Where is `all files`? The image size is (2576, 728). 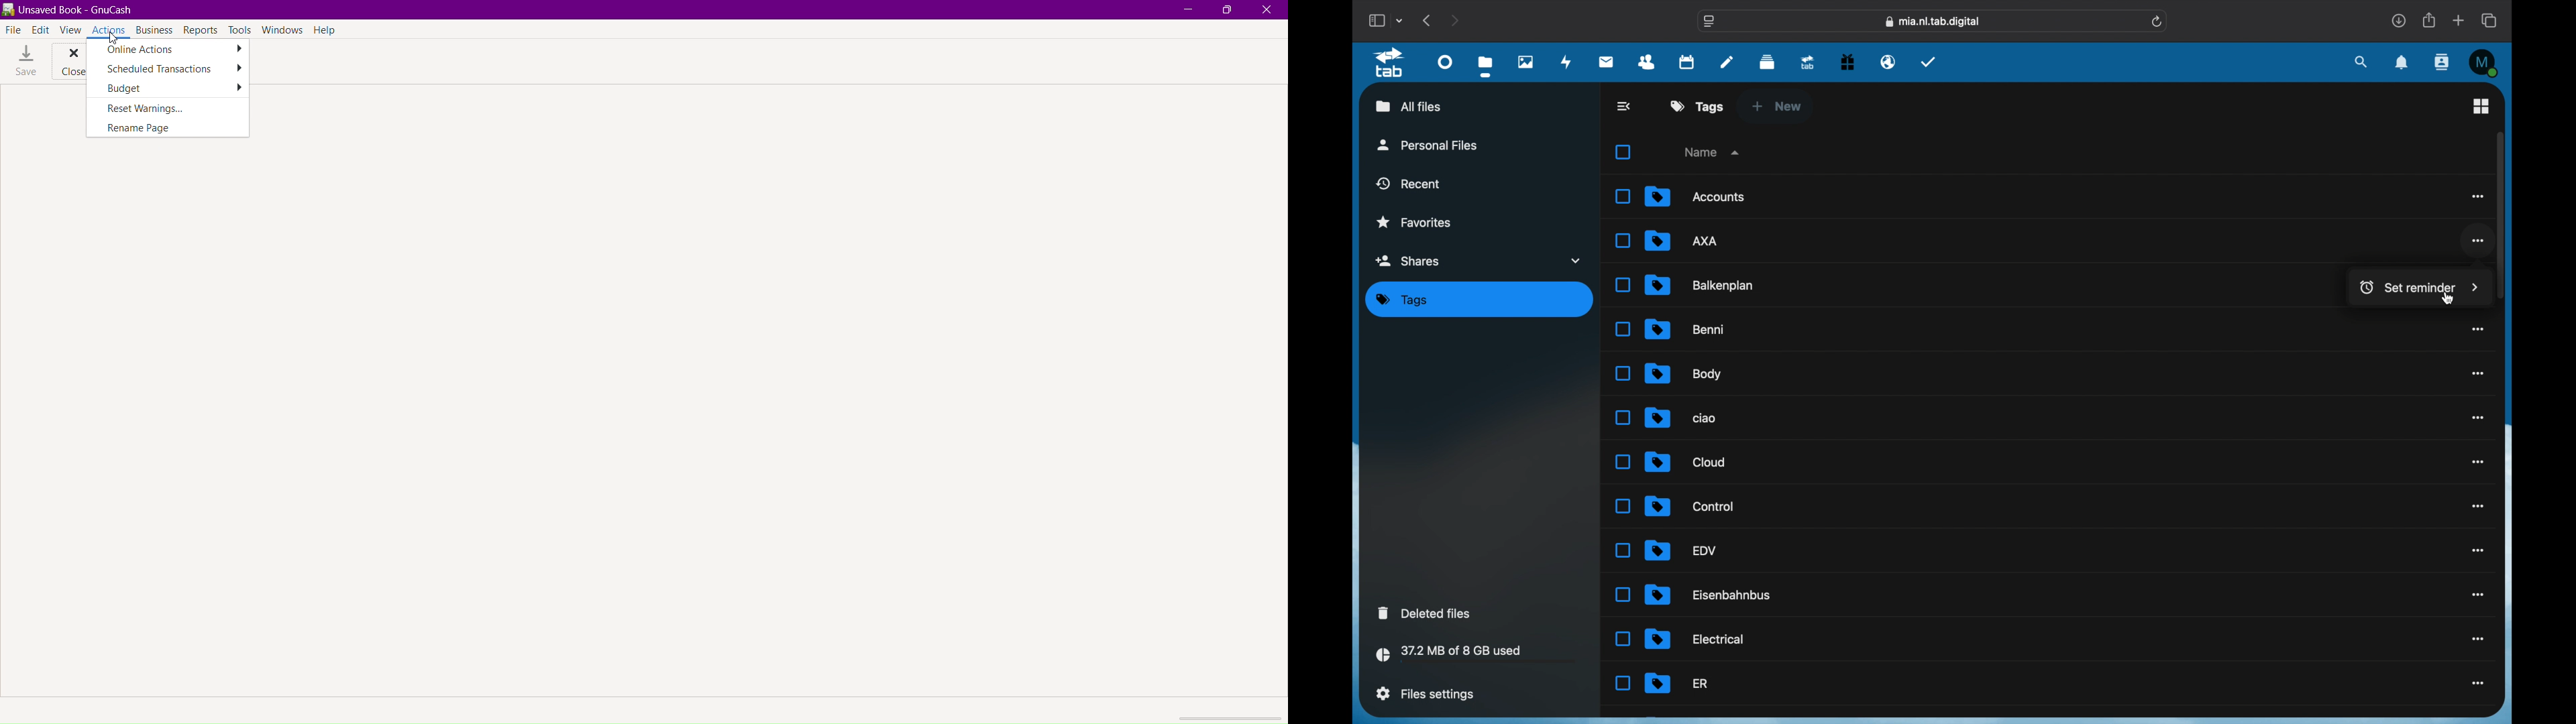 all files is located at coordinates (1408, 106).